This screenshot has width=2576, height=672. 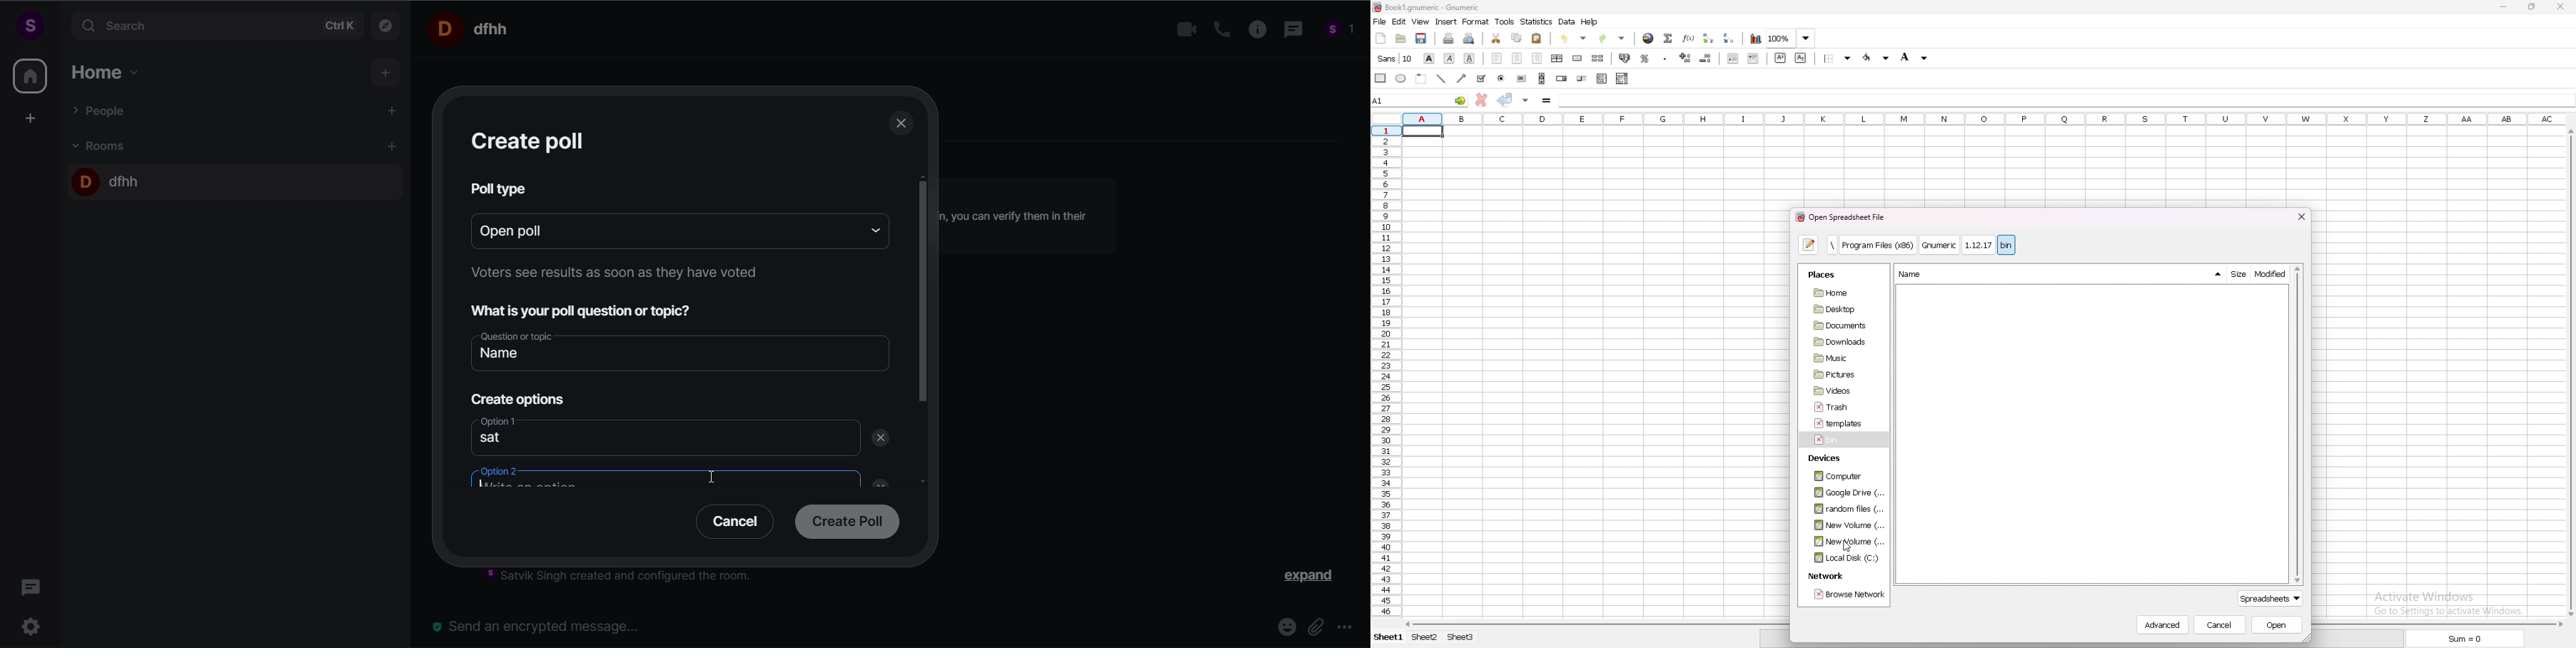 I want to click on send an encrypted message, so click(x=542, y=626).